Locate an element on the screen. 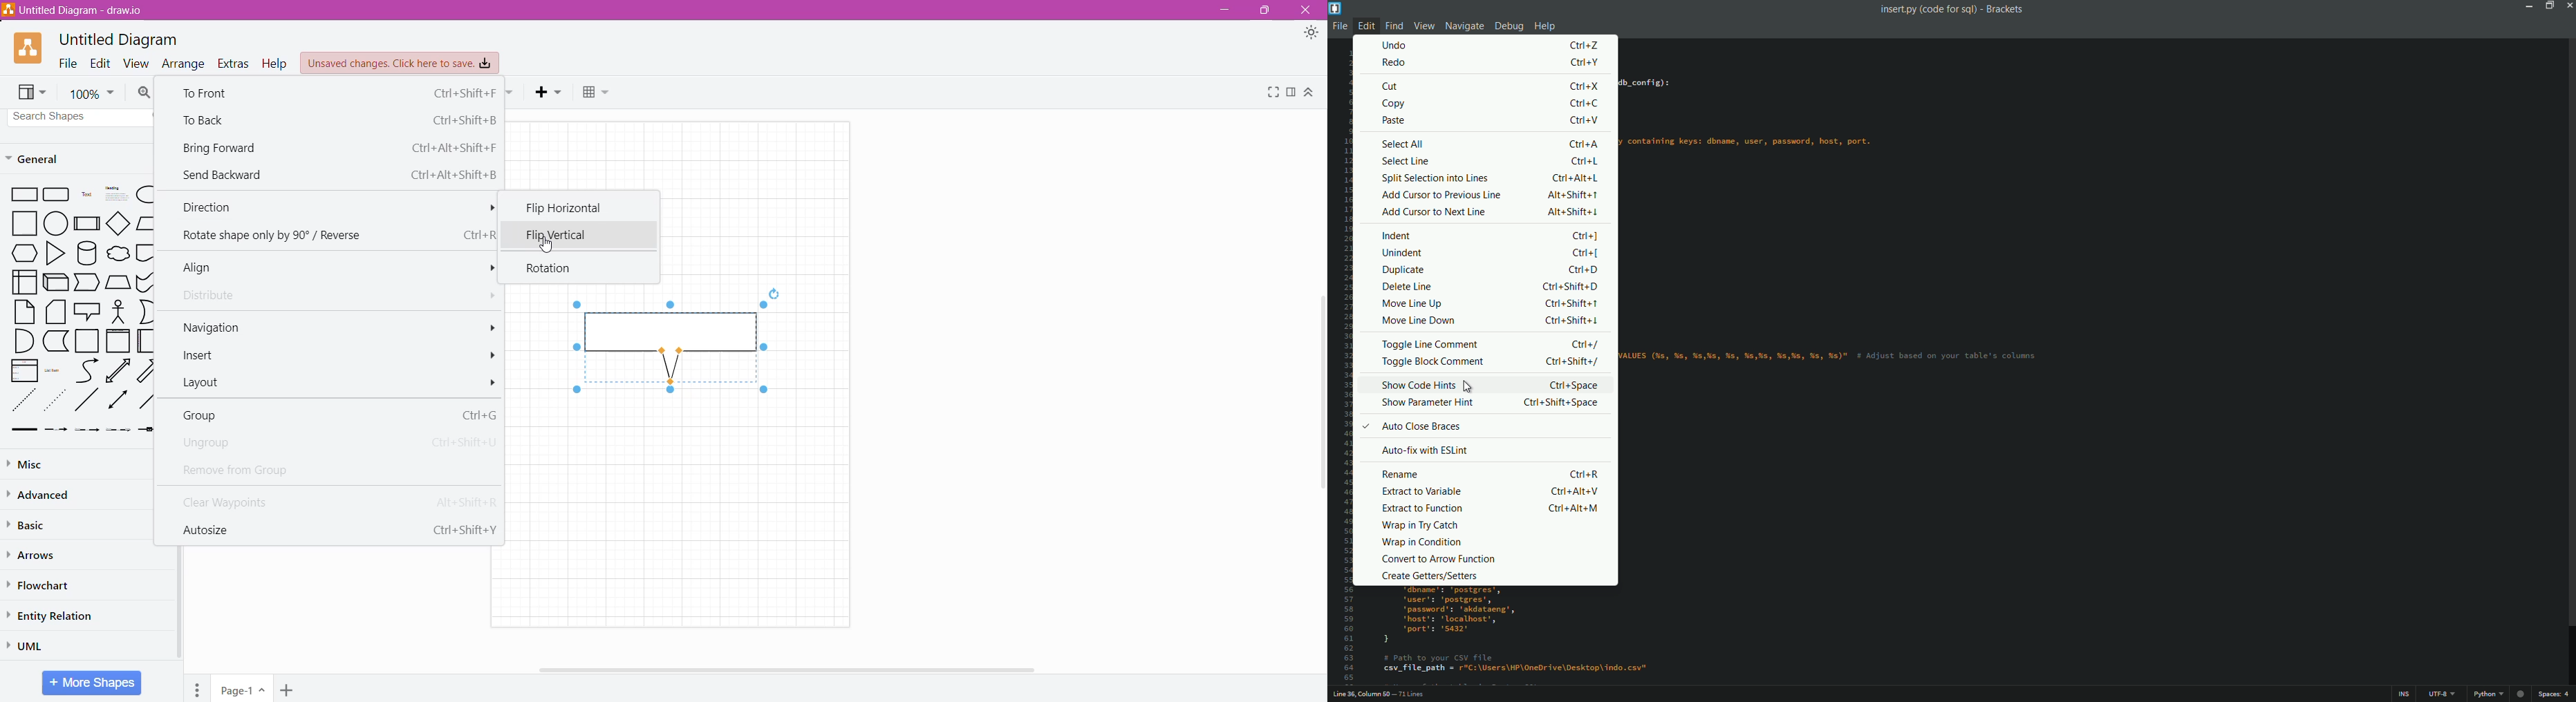 This screenshot has width=2576, height=728. Thick line is located at coordinates (24, 430).